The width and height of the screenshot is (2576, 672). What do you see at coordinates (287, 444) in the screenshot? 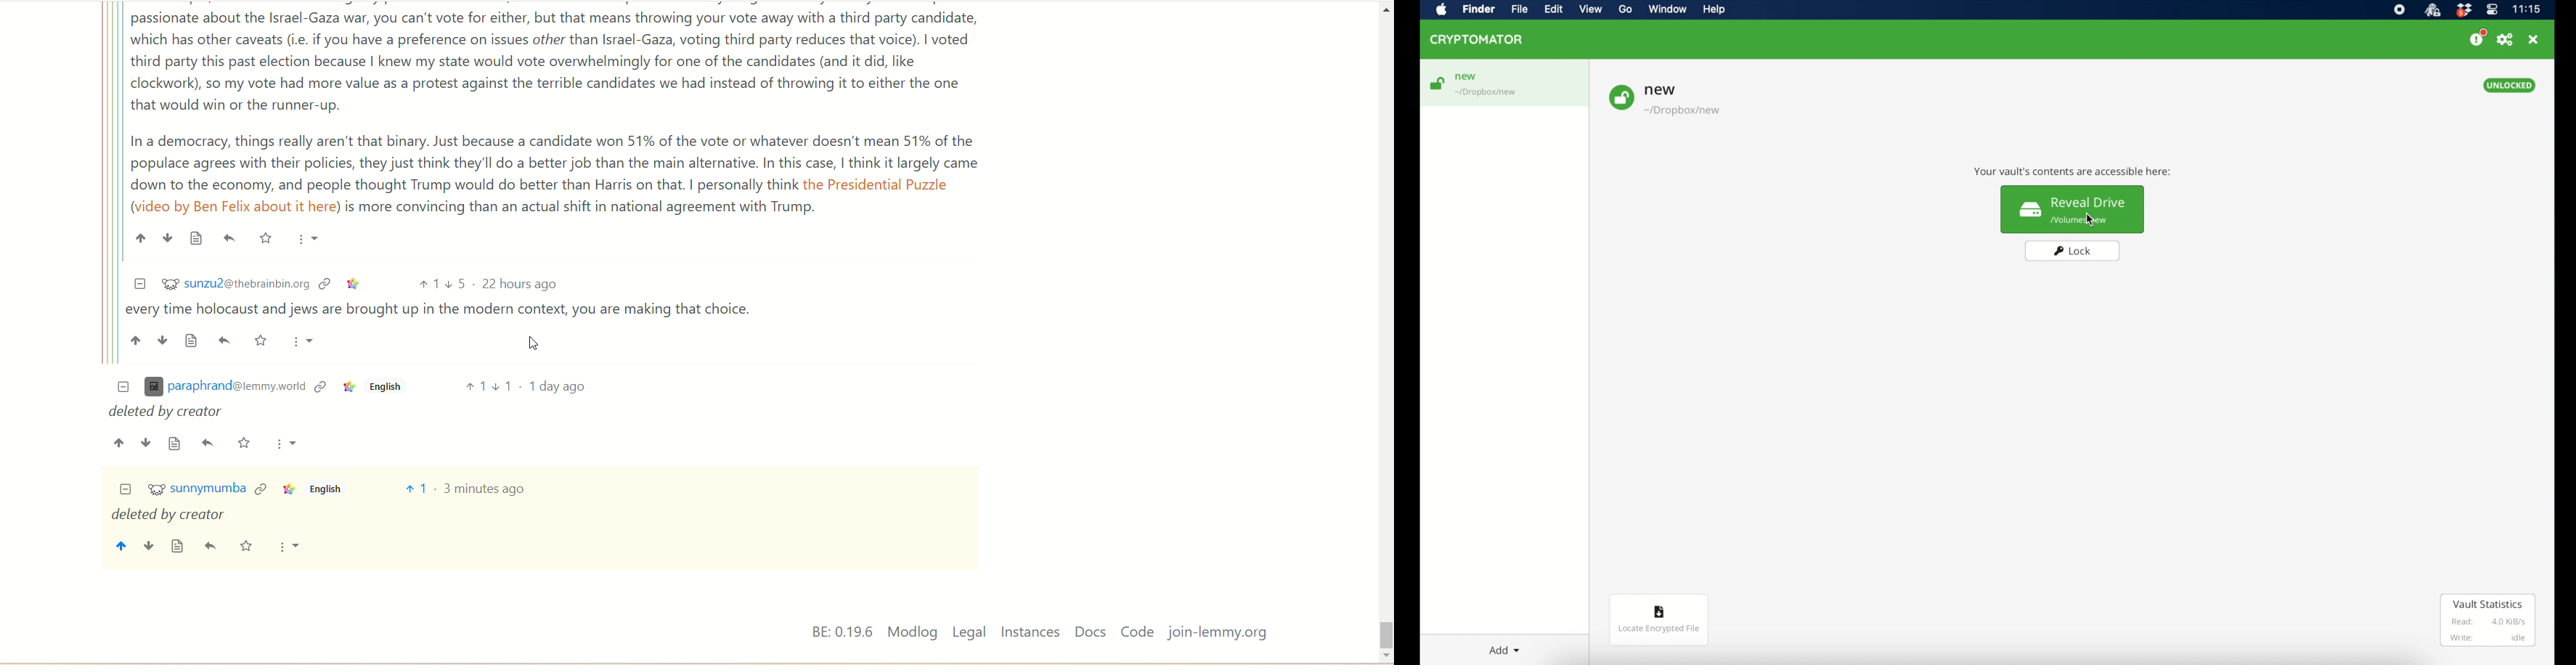
I see `More` at bounding box center [287, 444].